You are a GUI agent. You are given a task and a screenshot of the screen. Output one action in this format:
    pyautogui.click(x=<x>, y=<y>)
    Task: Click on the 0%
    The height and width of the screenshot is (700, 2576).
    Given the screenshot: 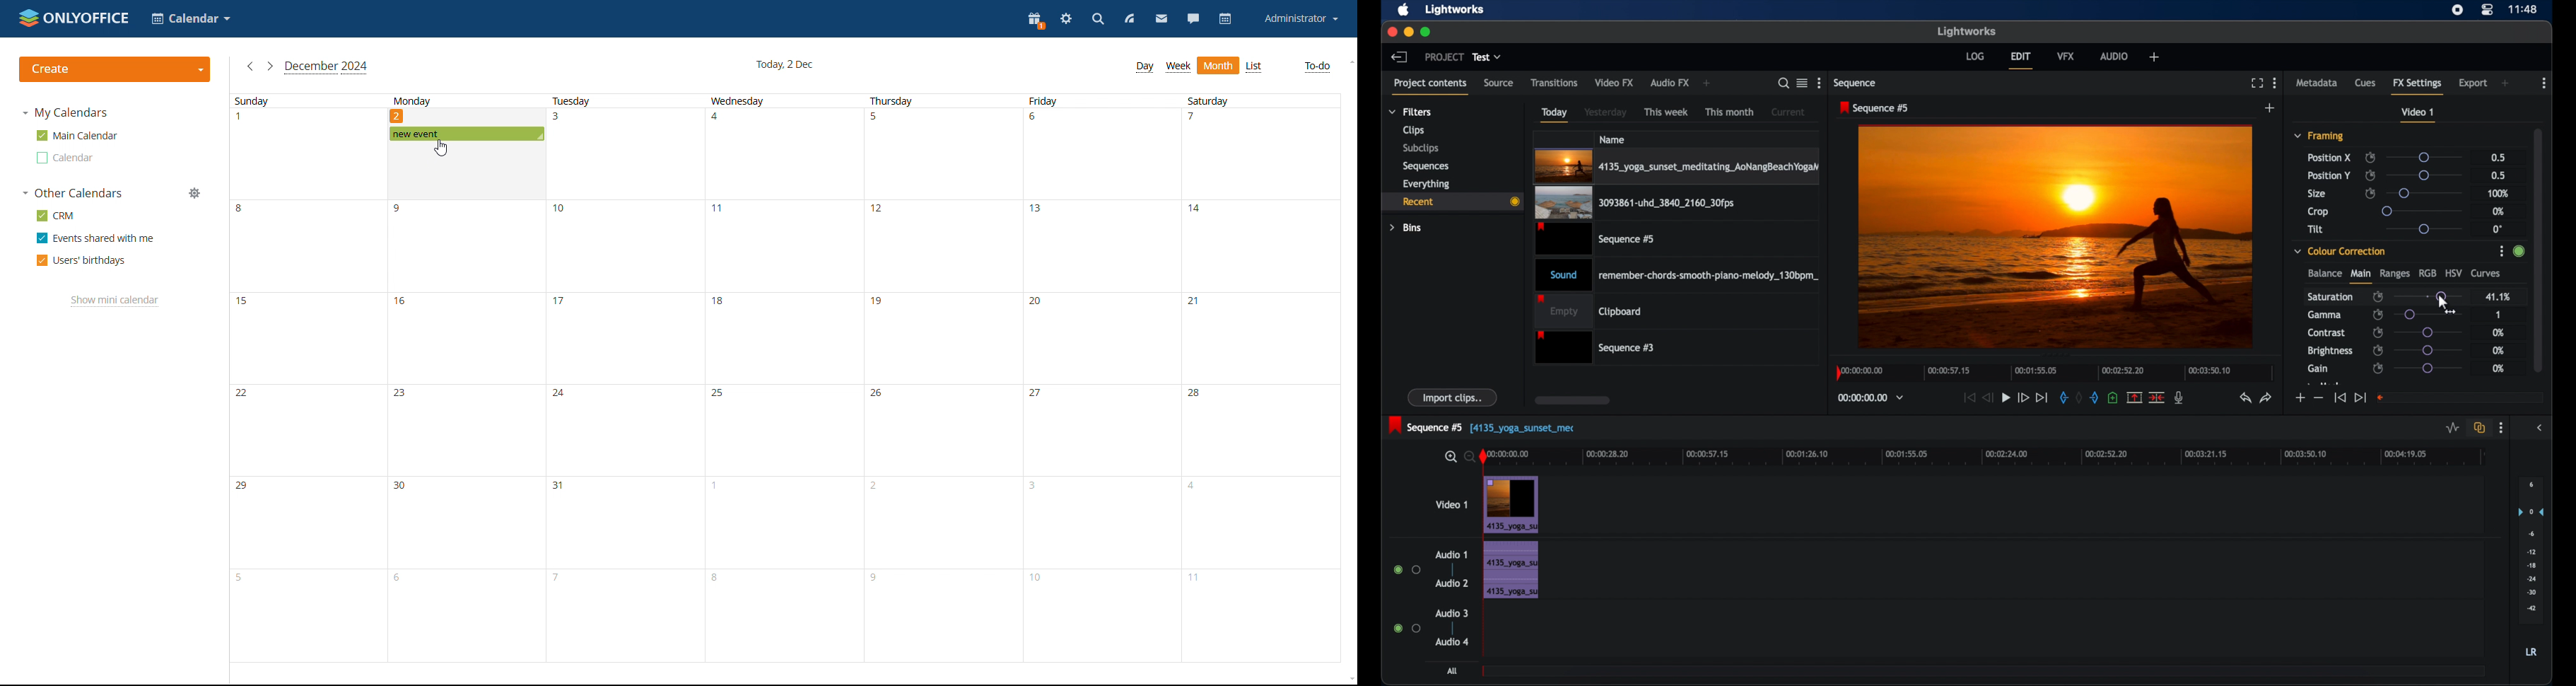 What is the action you would take?
    pyautogui.click(x=2497, y=333)
    